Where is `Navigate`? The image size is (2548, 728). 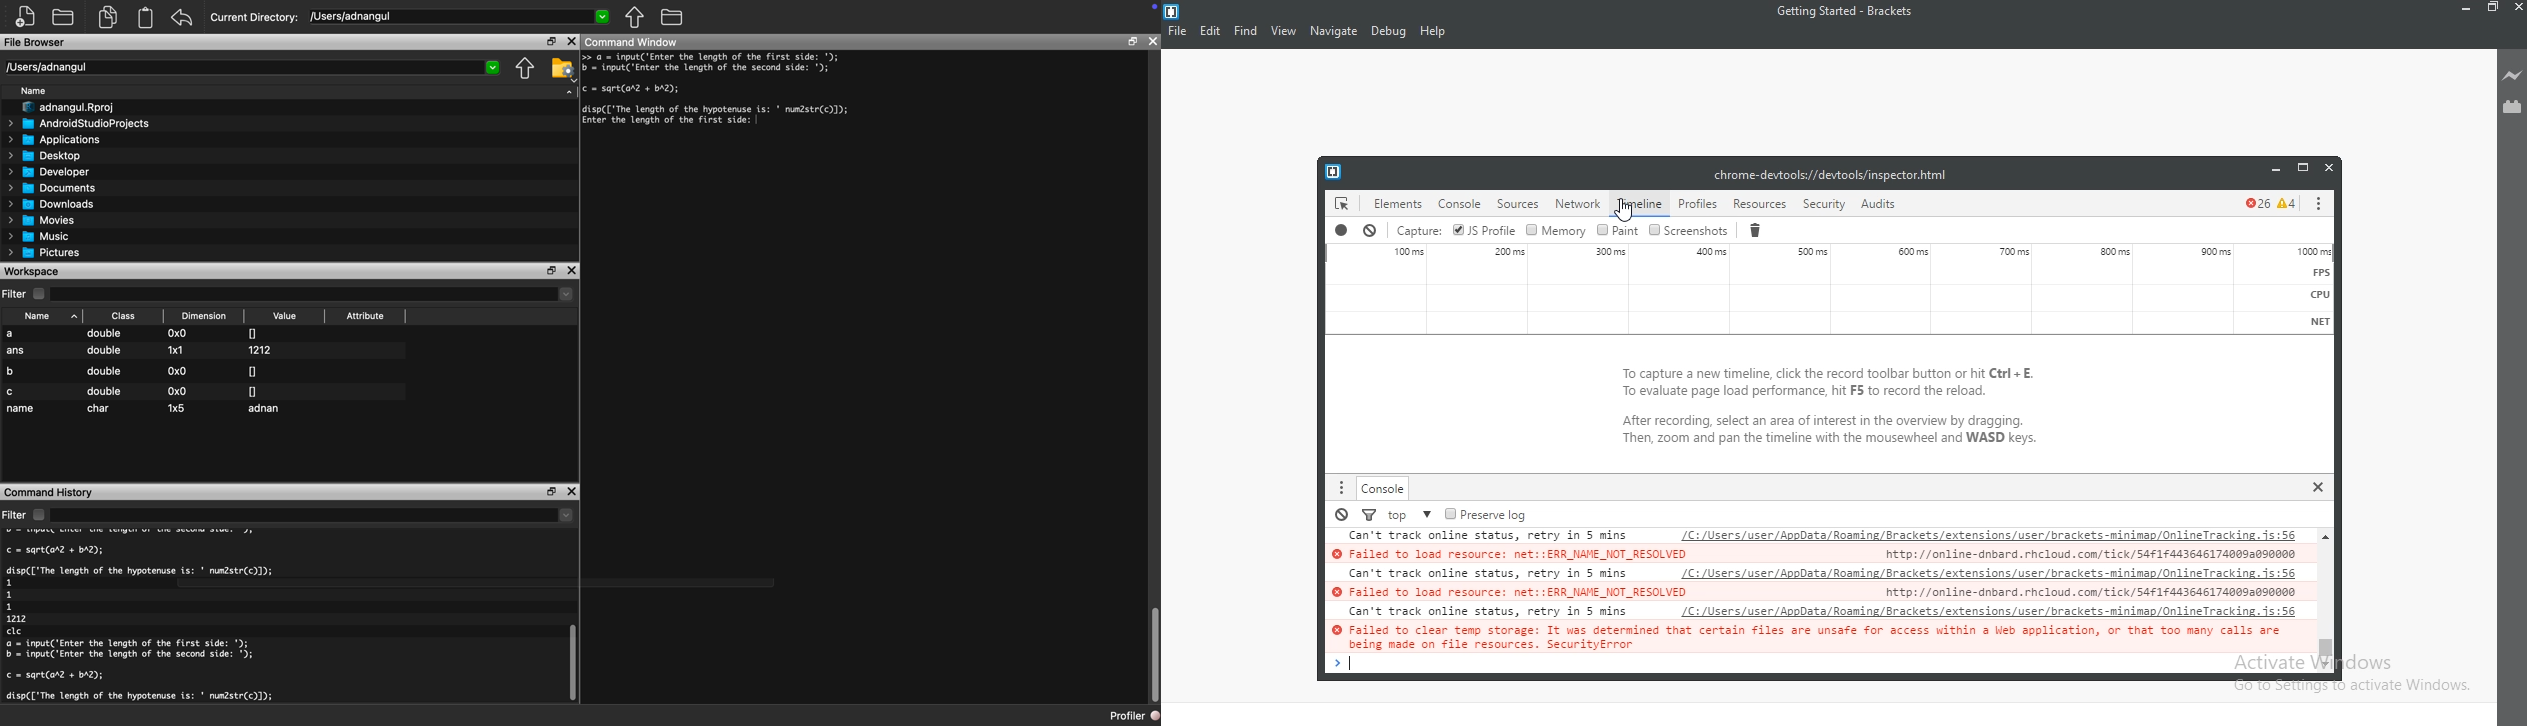
Navigate is located at coordinates (1334, 32).